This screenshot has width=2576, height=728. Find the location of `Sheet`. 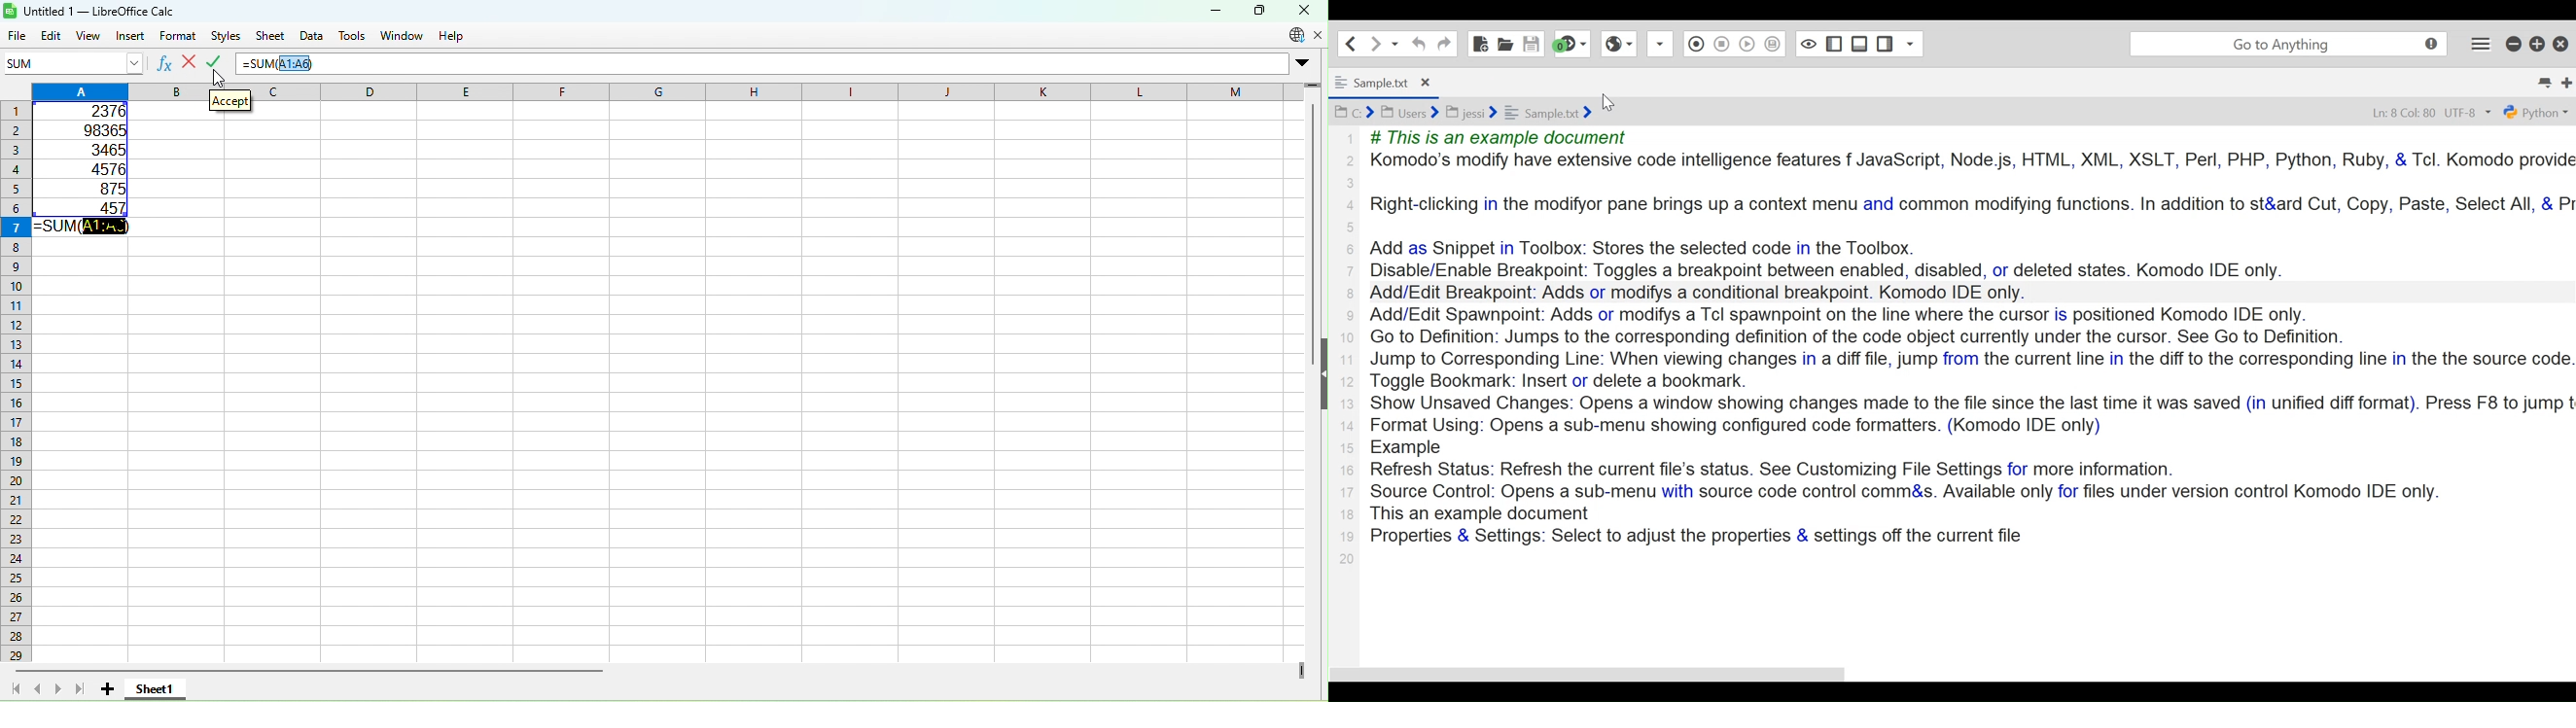

Sheet is located at coordinates (272, 38).